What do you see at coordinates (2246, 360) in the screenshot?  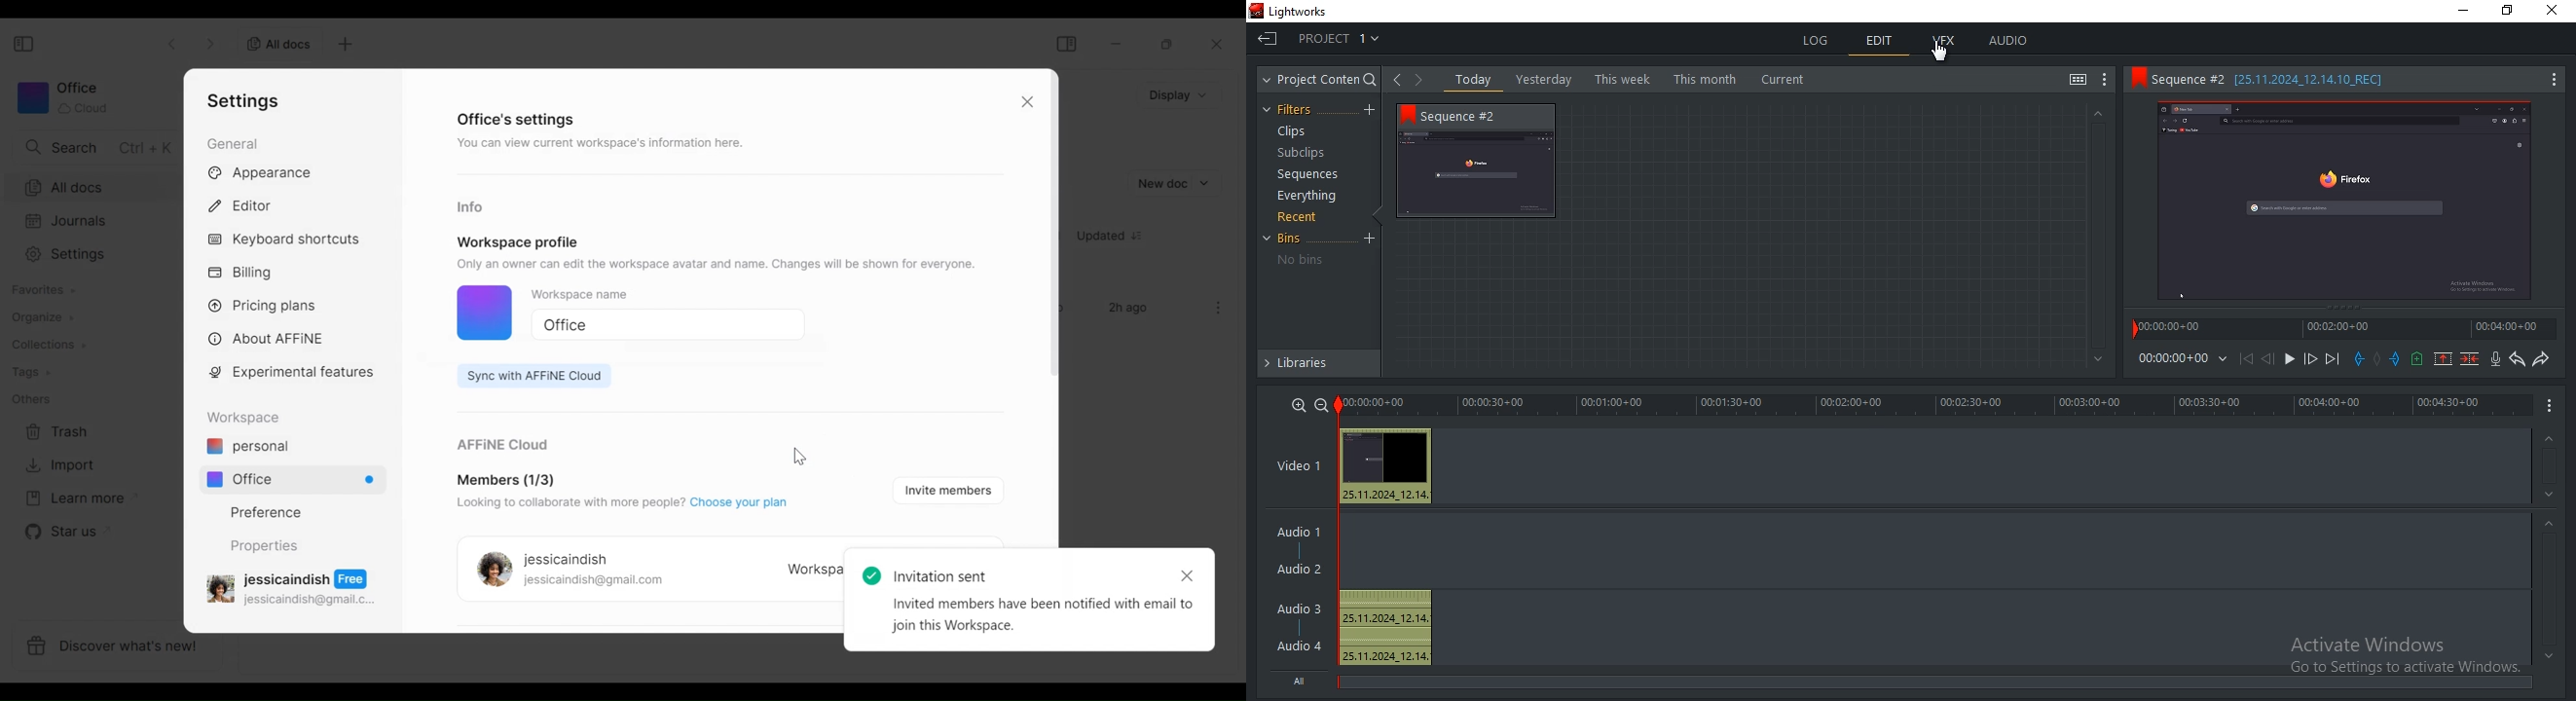 I see `move backward` at bounding box center [2246, 360].